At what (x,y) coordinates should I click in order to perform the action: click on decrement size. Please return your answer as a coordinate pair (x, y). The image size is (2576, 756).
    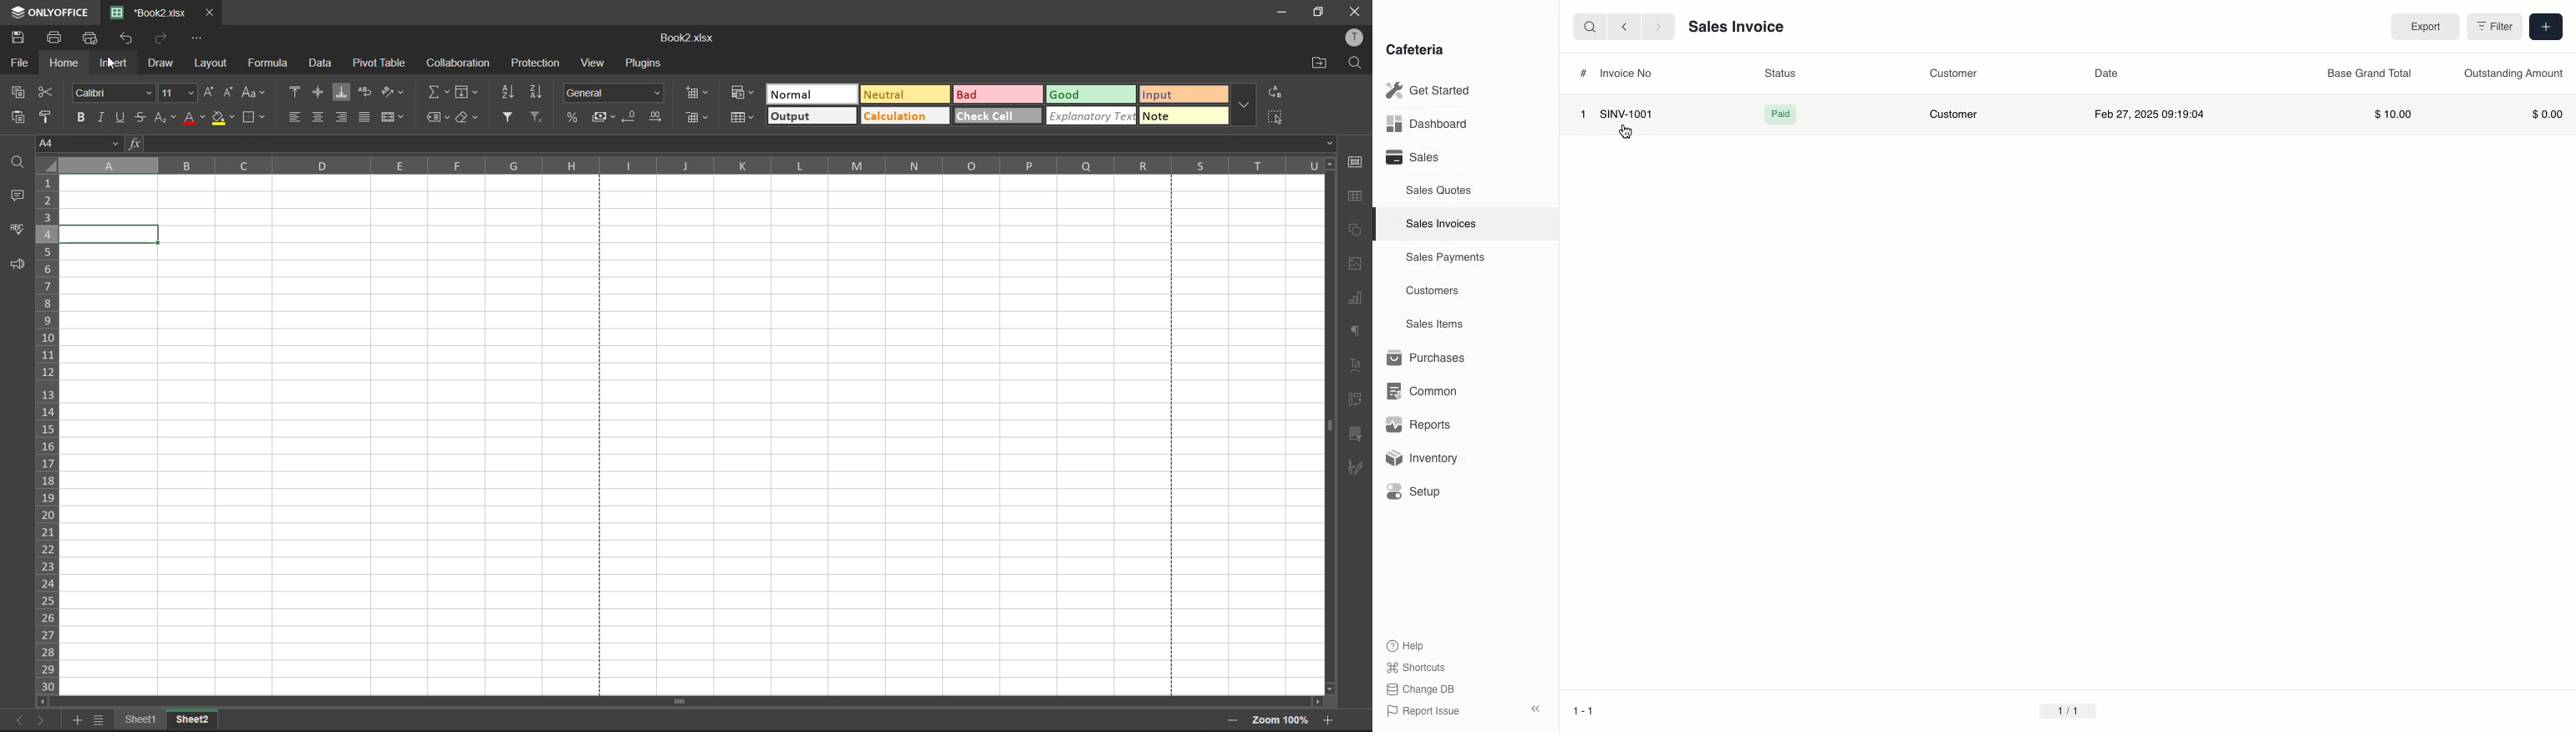
    Looking at the image, I should click on (228, 92).